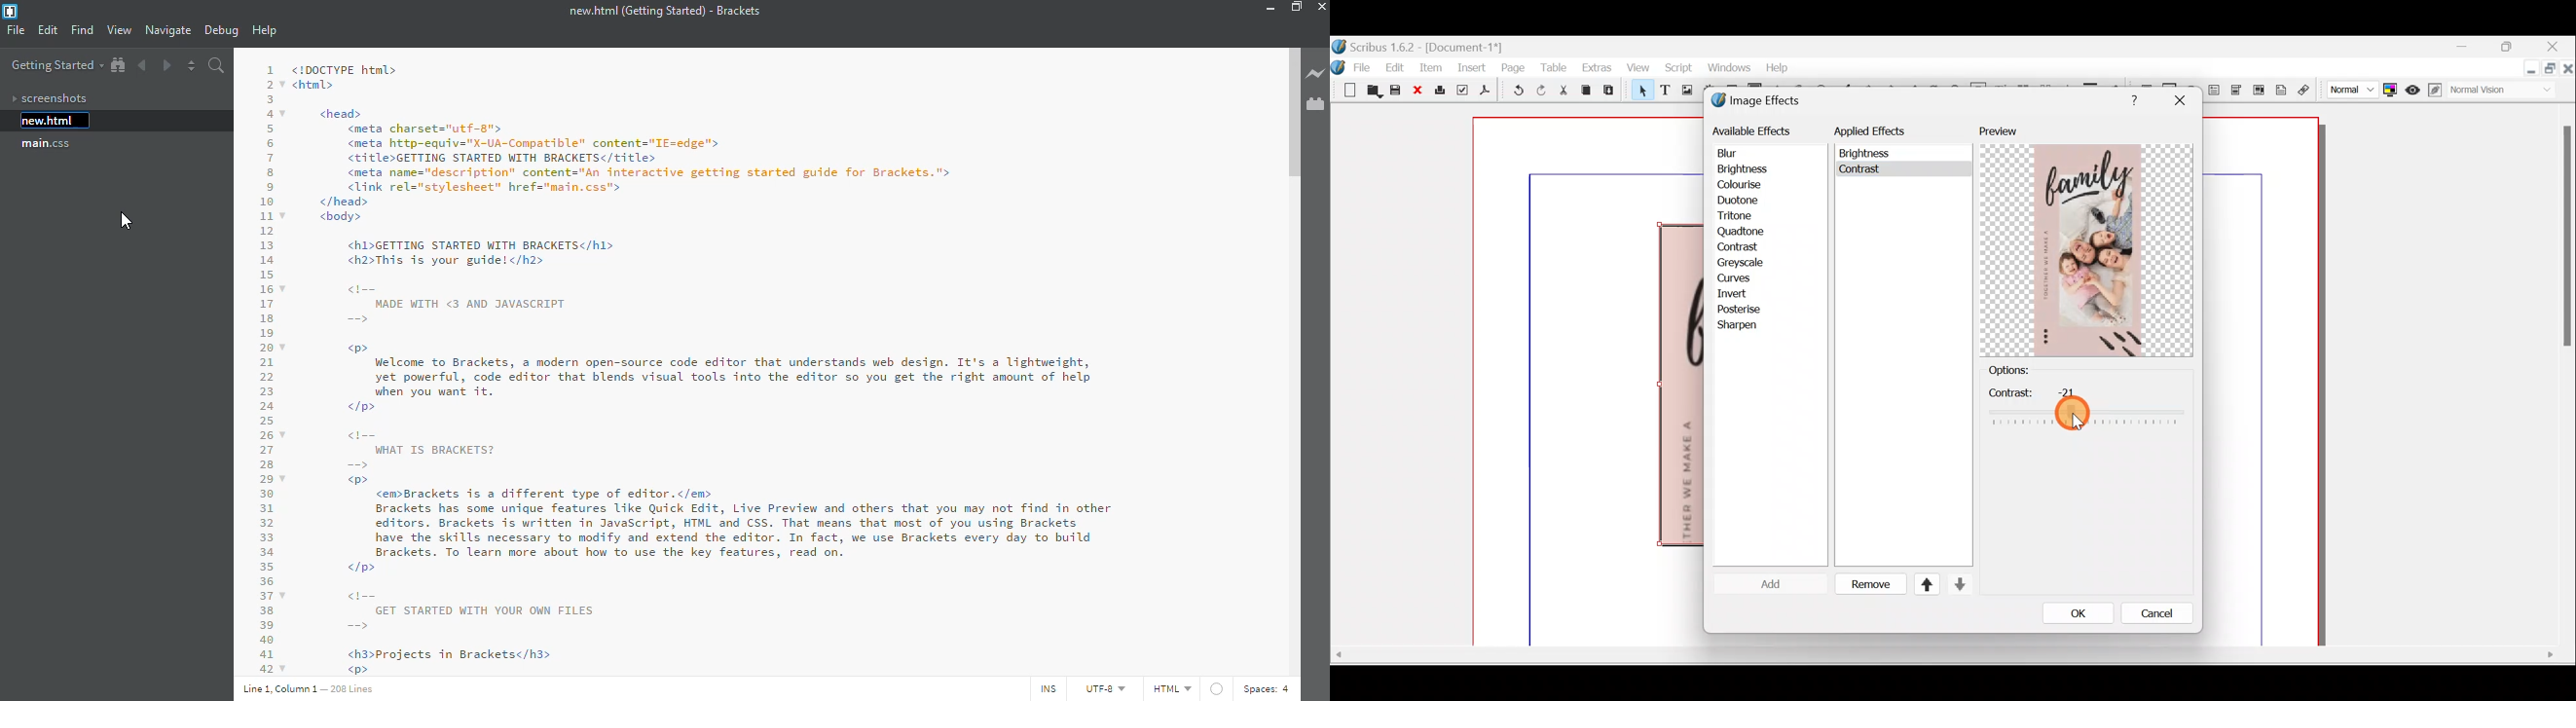 This screenshot has width=2576, height=728. What do you see at coordinates (1541, 90) in the screenshot?
I see `Redo` at bounding box center [1541, 90].